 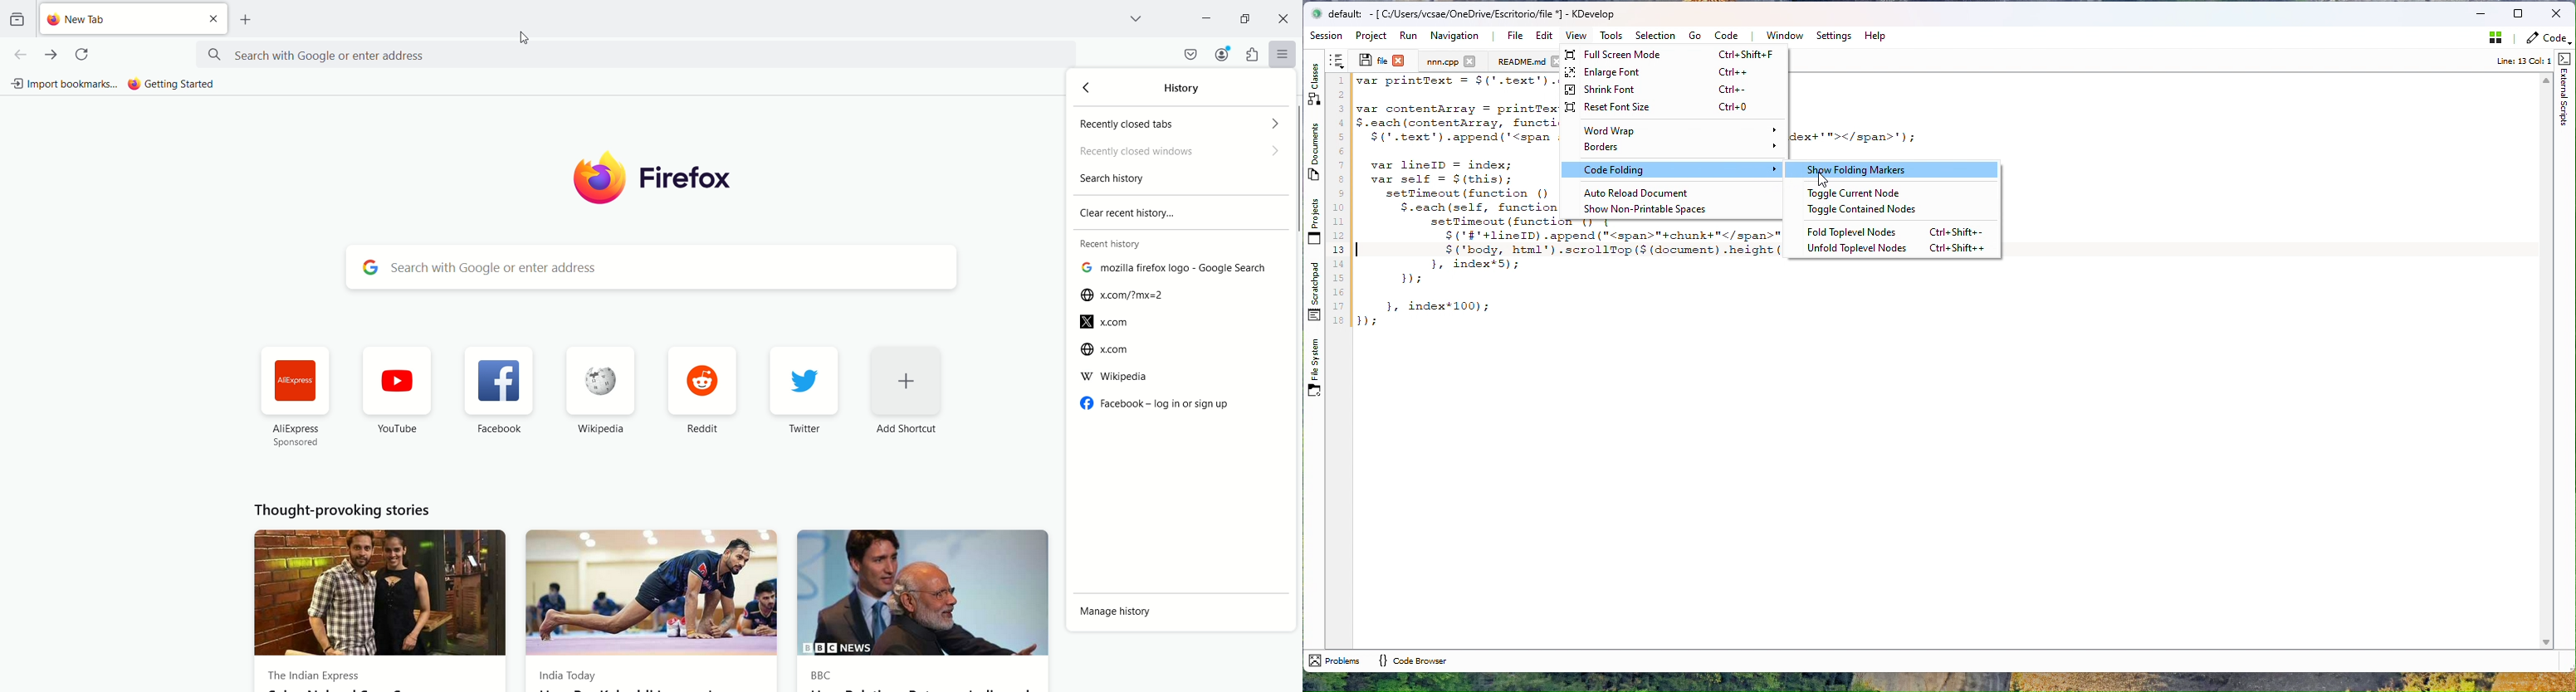 I want to click on history, so click(x=1182, y=92).